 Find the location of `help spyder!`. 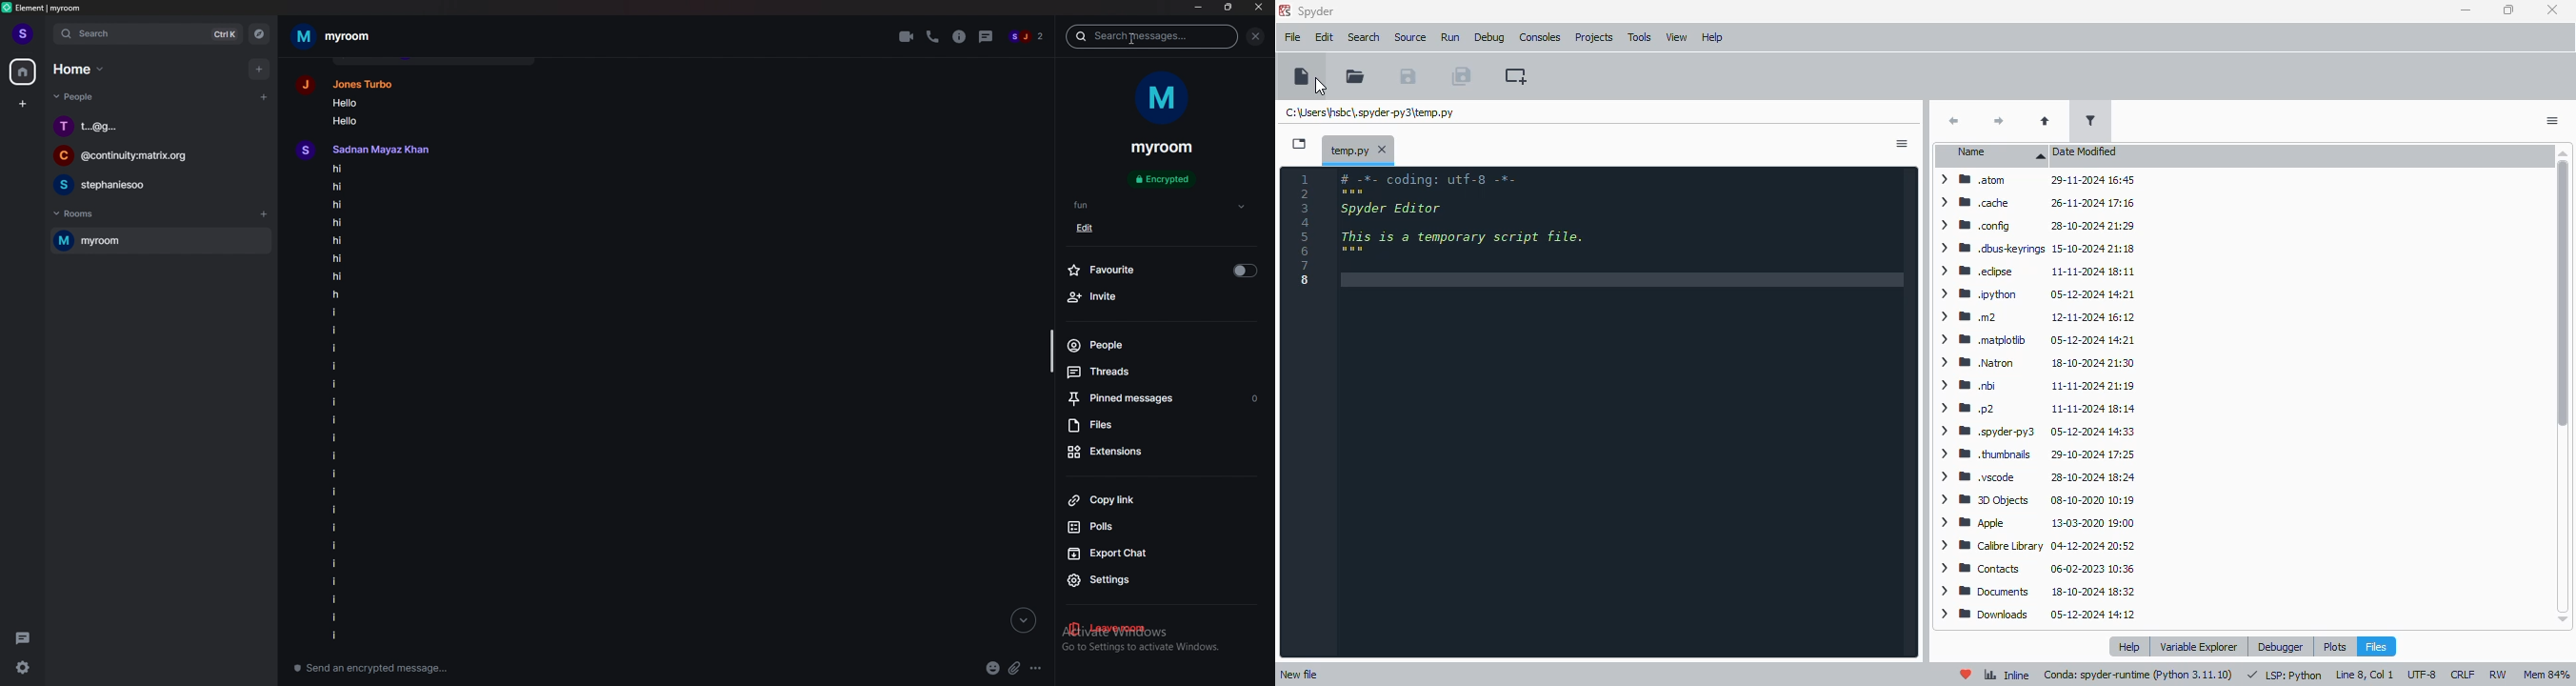

help spyder! is located at coordinates (1967, 674).